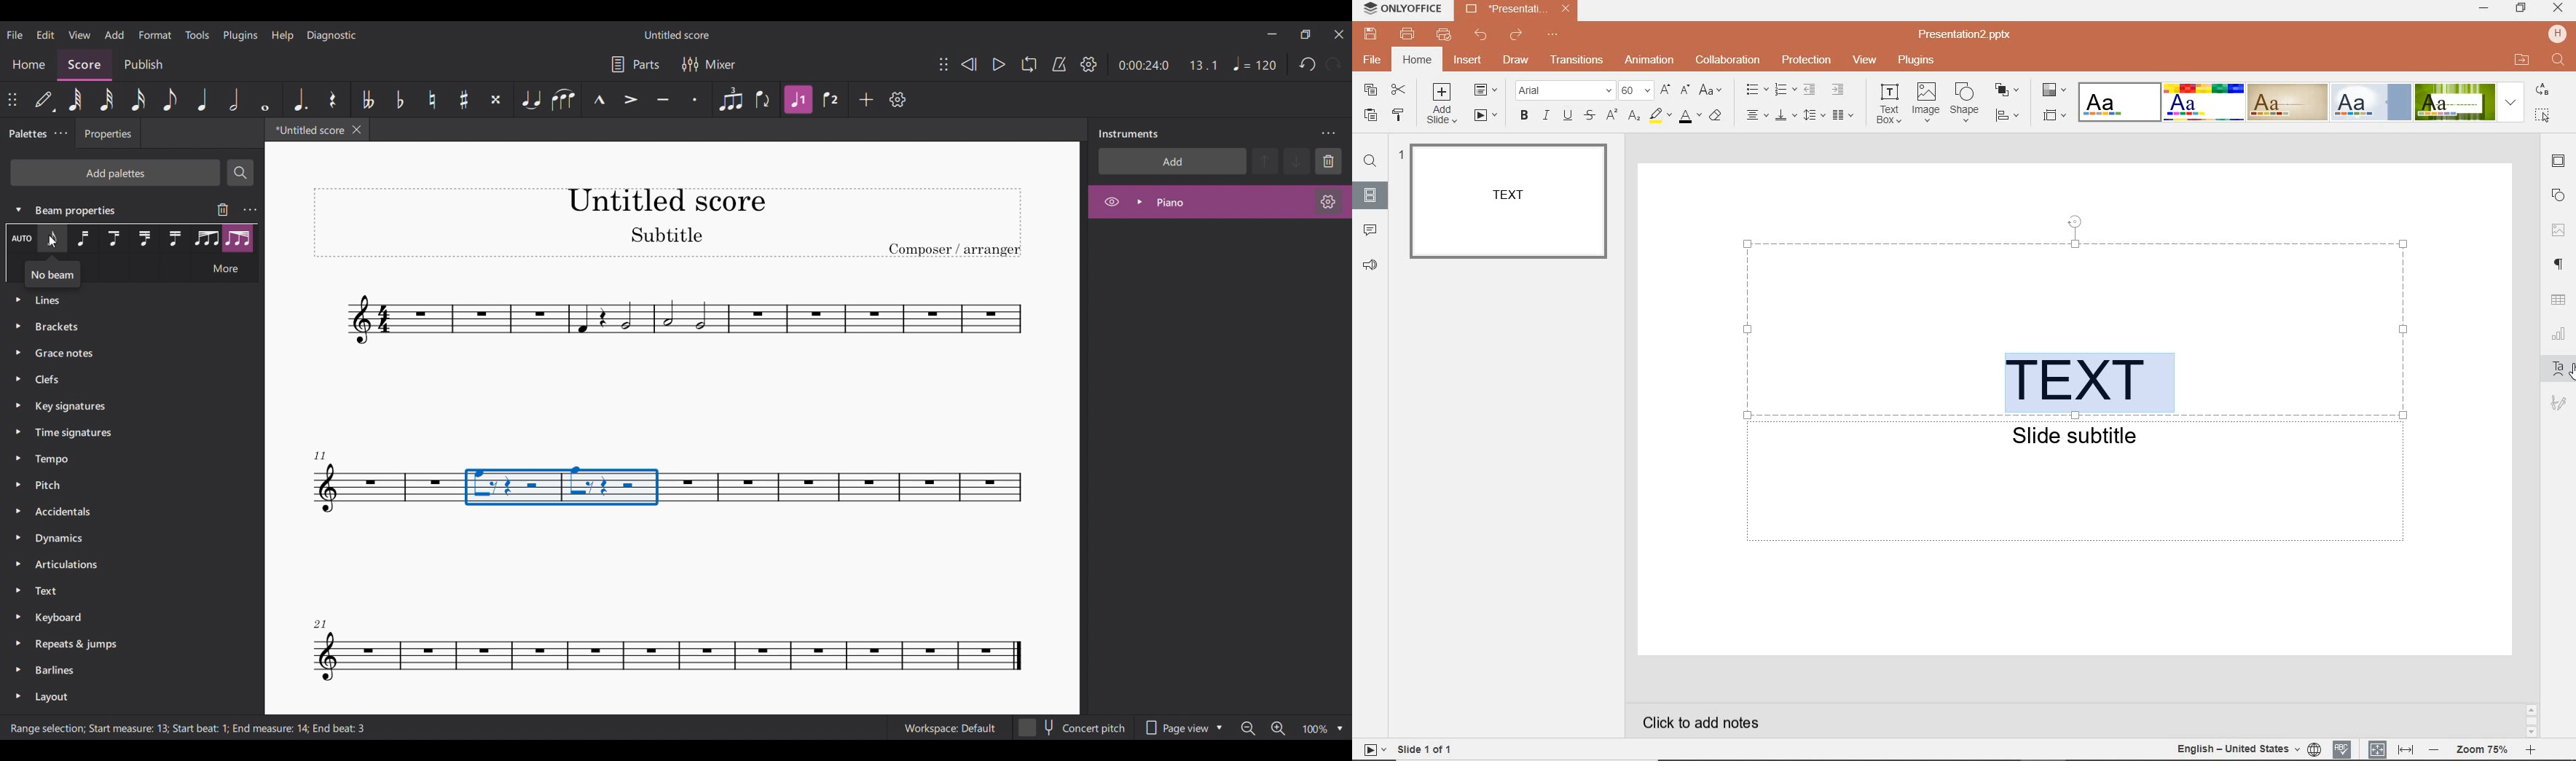  What do you see at coordinates (1592, 115) in the screenshot?
I see `STRIKE THROUGH` at bounding box center [1592, 115].